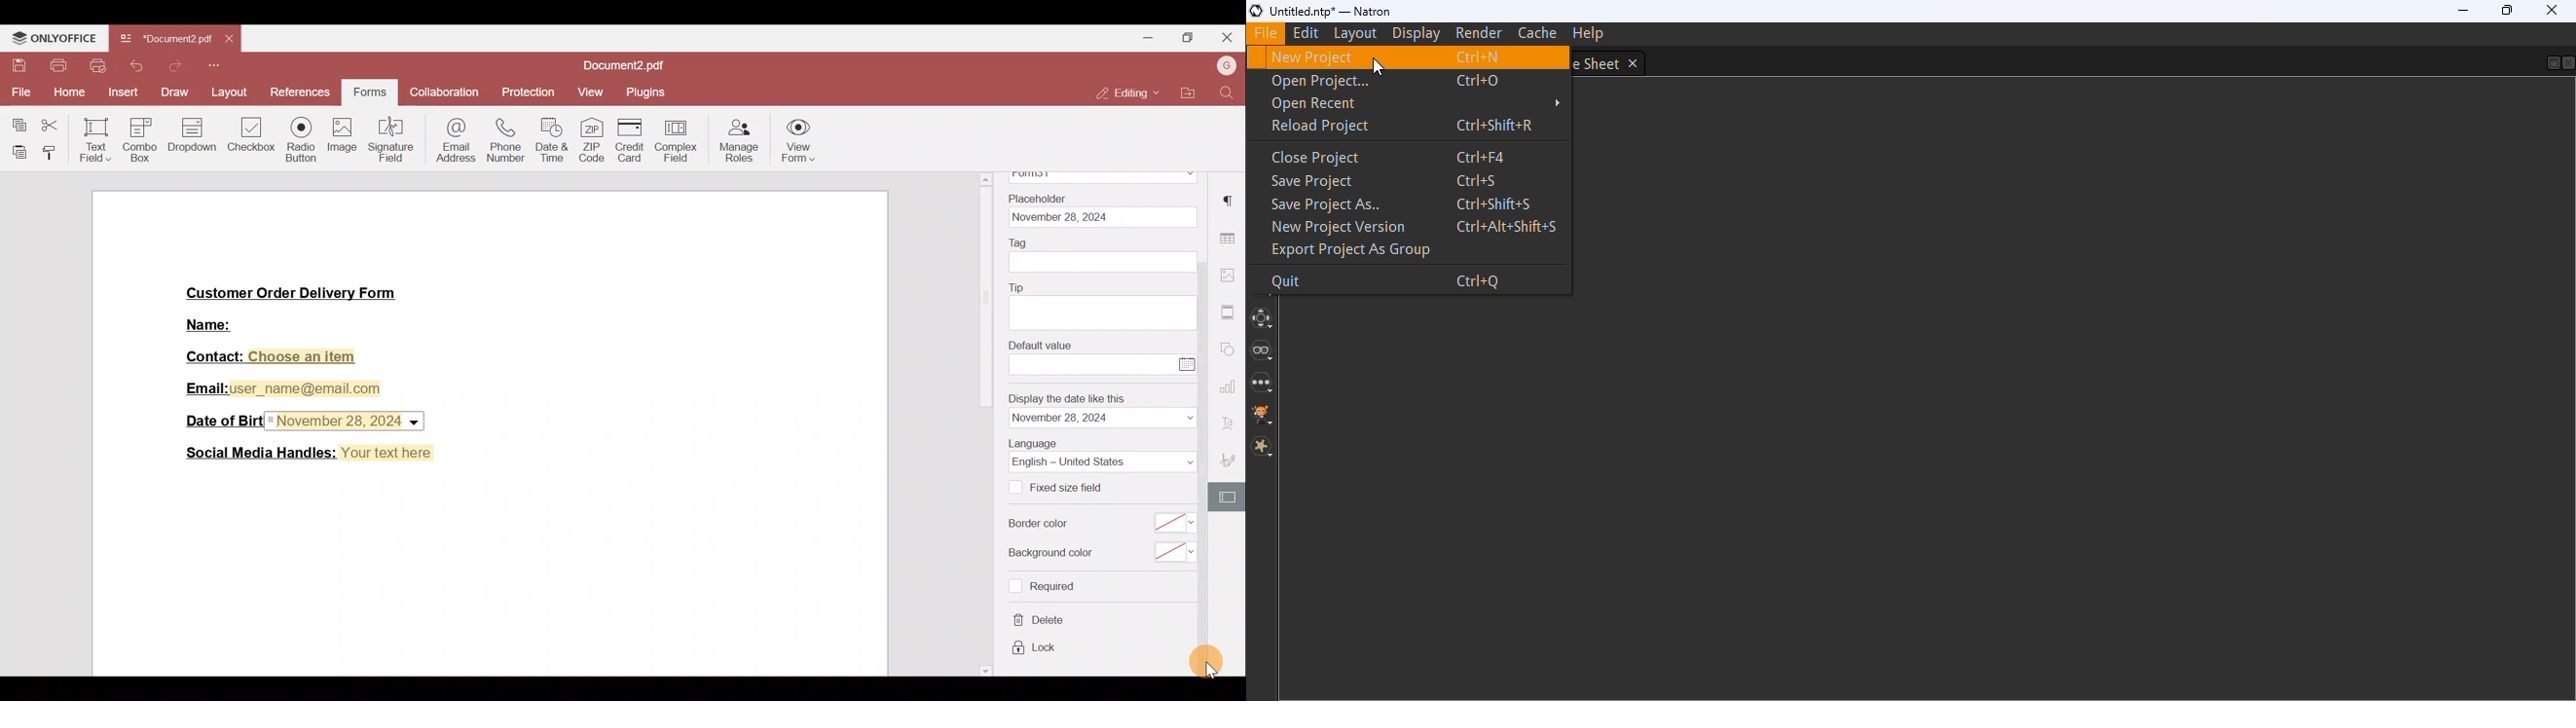  I want to click on Paragraph settings, so click(1231, 200).